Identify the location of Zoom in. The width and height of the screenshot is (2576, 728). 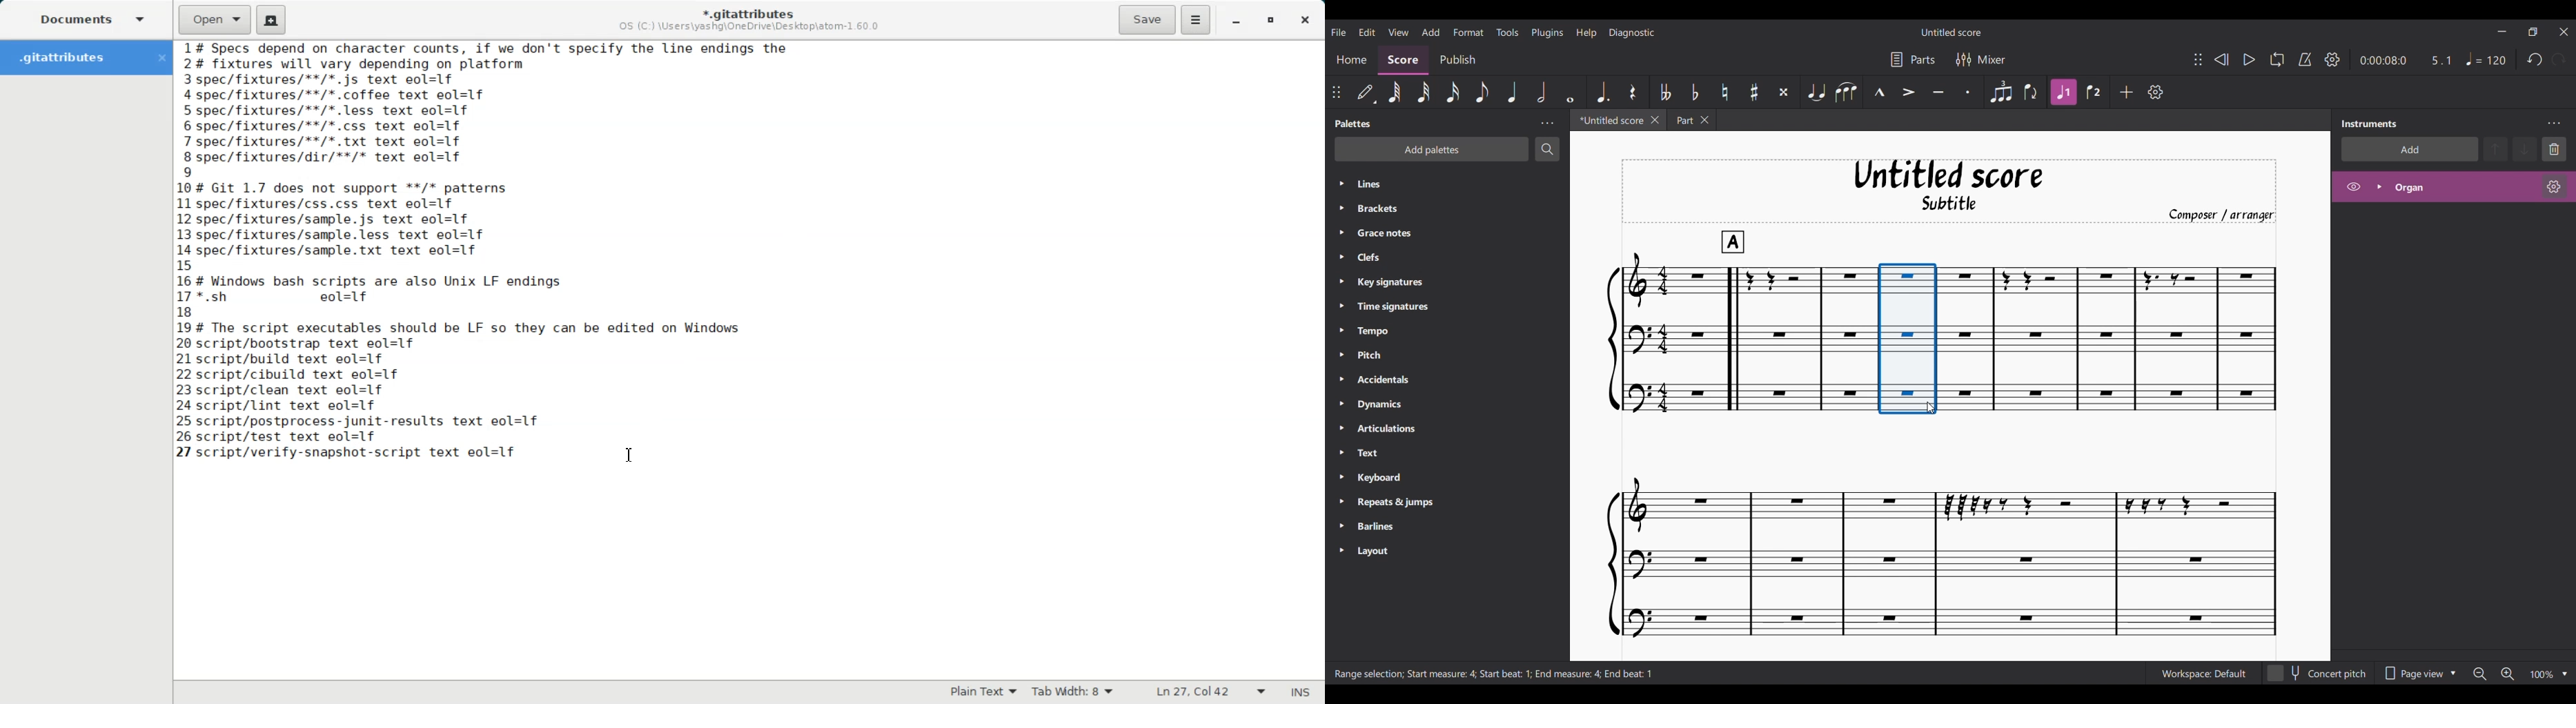
(2508, 674).